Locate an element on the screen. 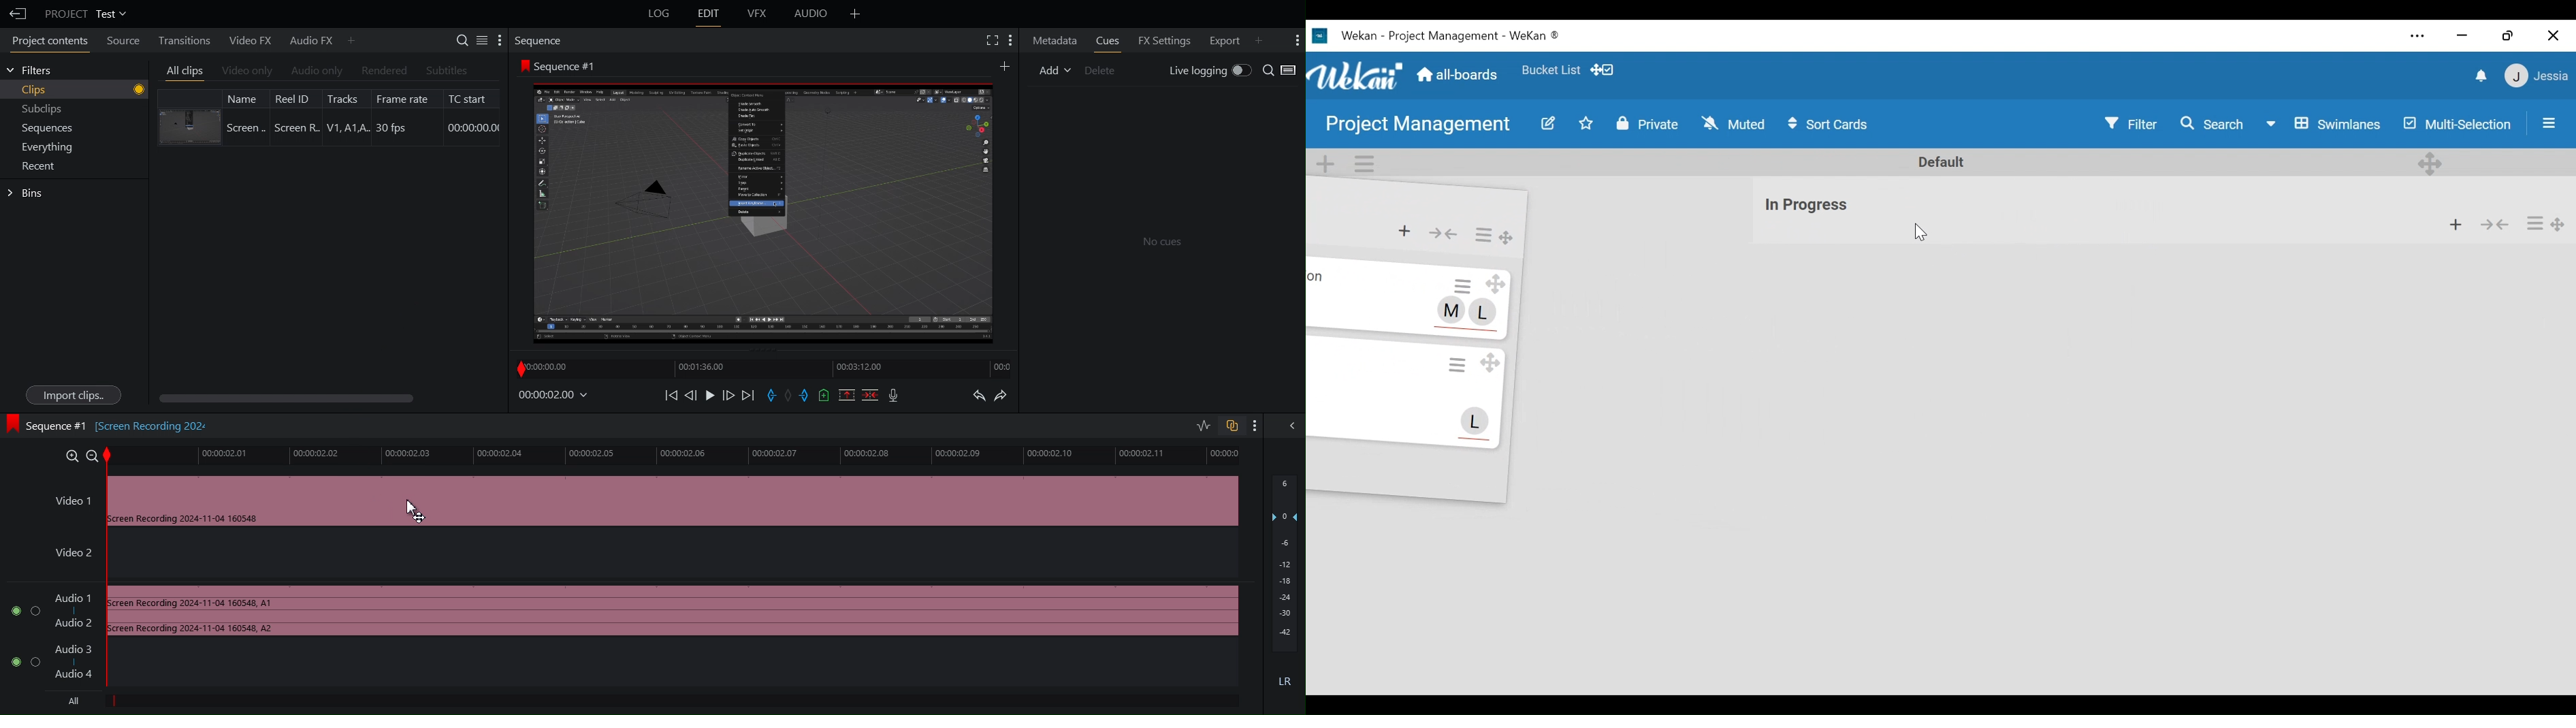 This screenshot has height=728, width=2576. Muted is located at coordinates (1736, 124).